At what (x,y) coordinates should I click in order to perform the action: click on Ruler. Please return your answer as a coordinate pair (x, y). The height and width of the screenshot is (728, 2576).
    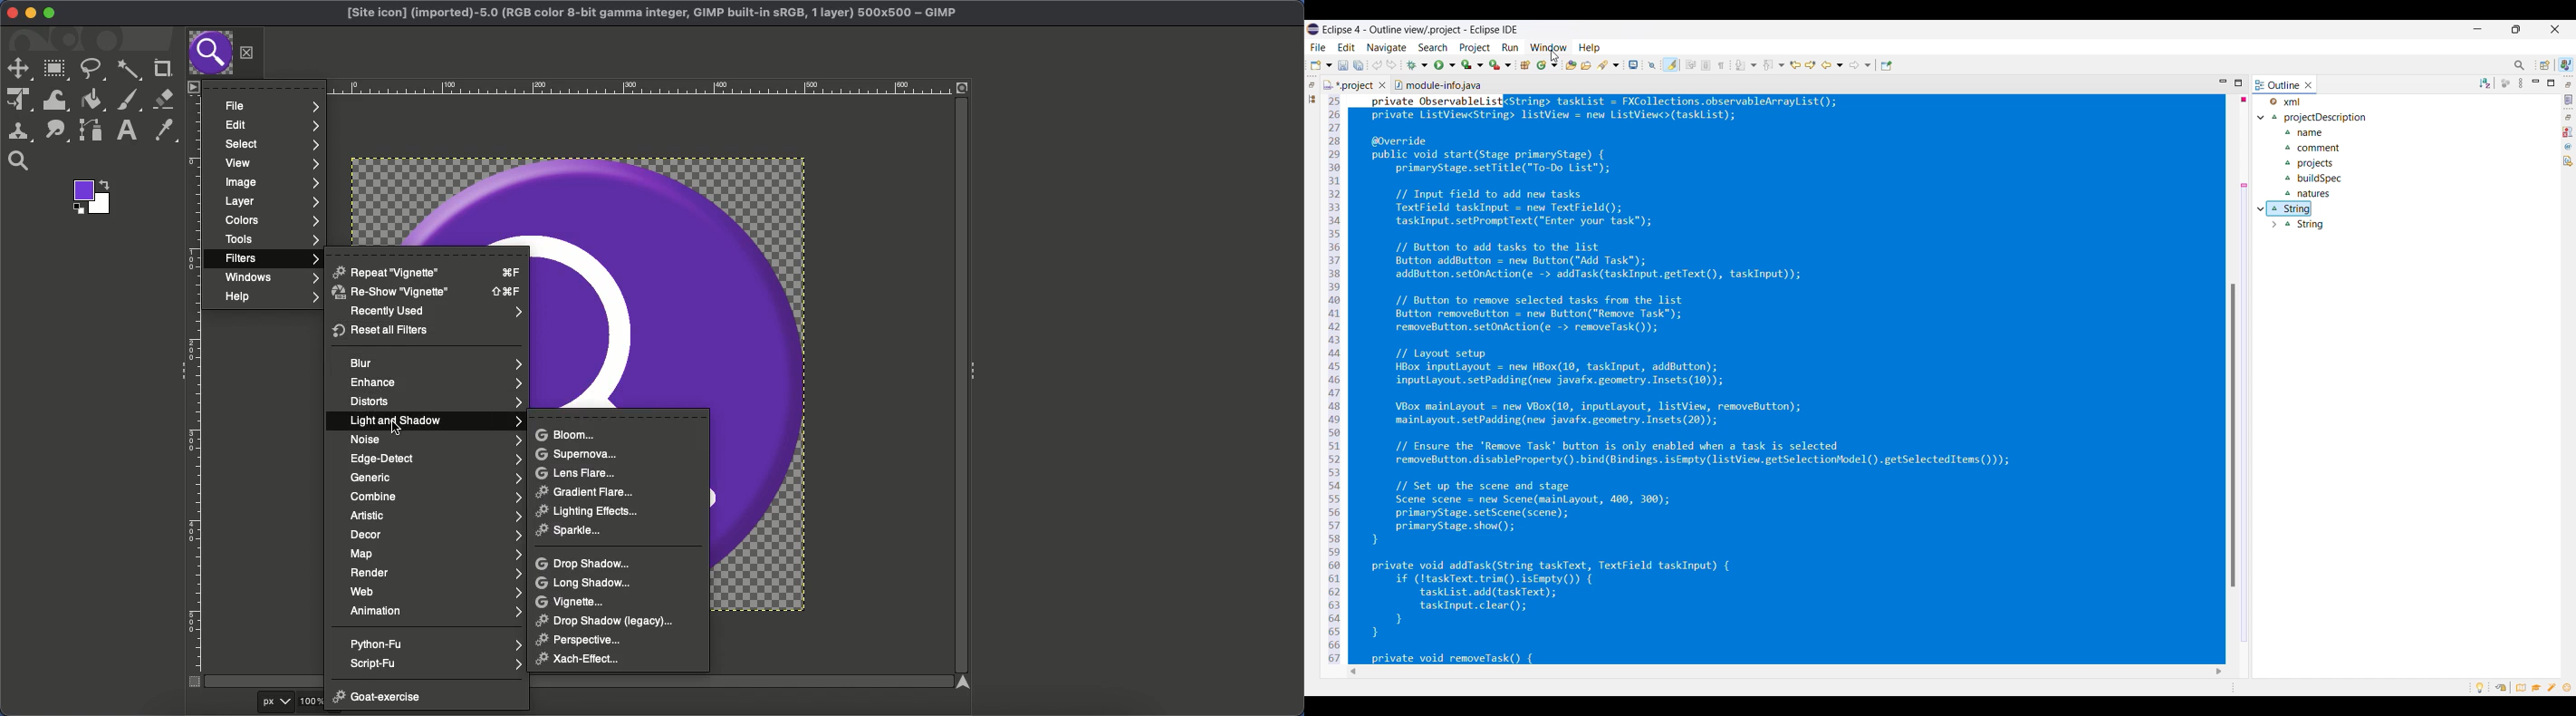
    Looking at the image, I should click on (573, 87).